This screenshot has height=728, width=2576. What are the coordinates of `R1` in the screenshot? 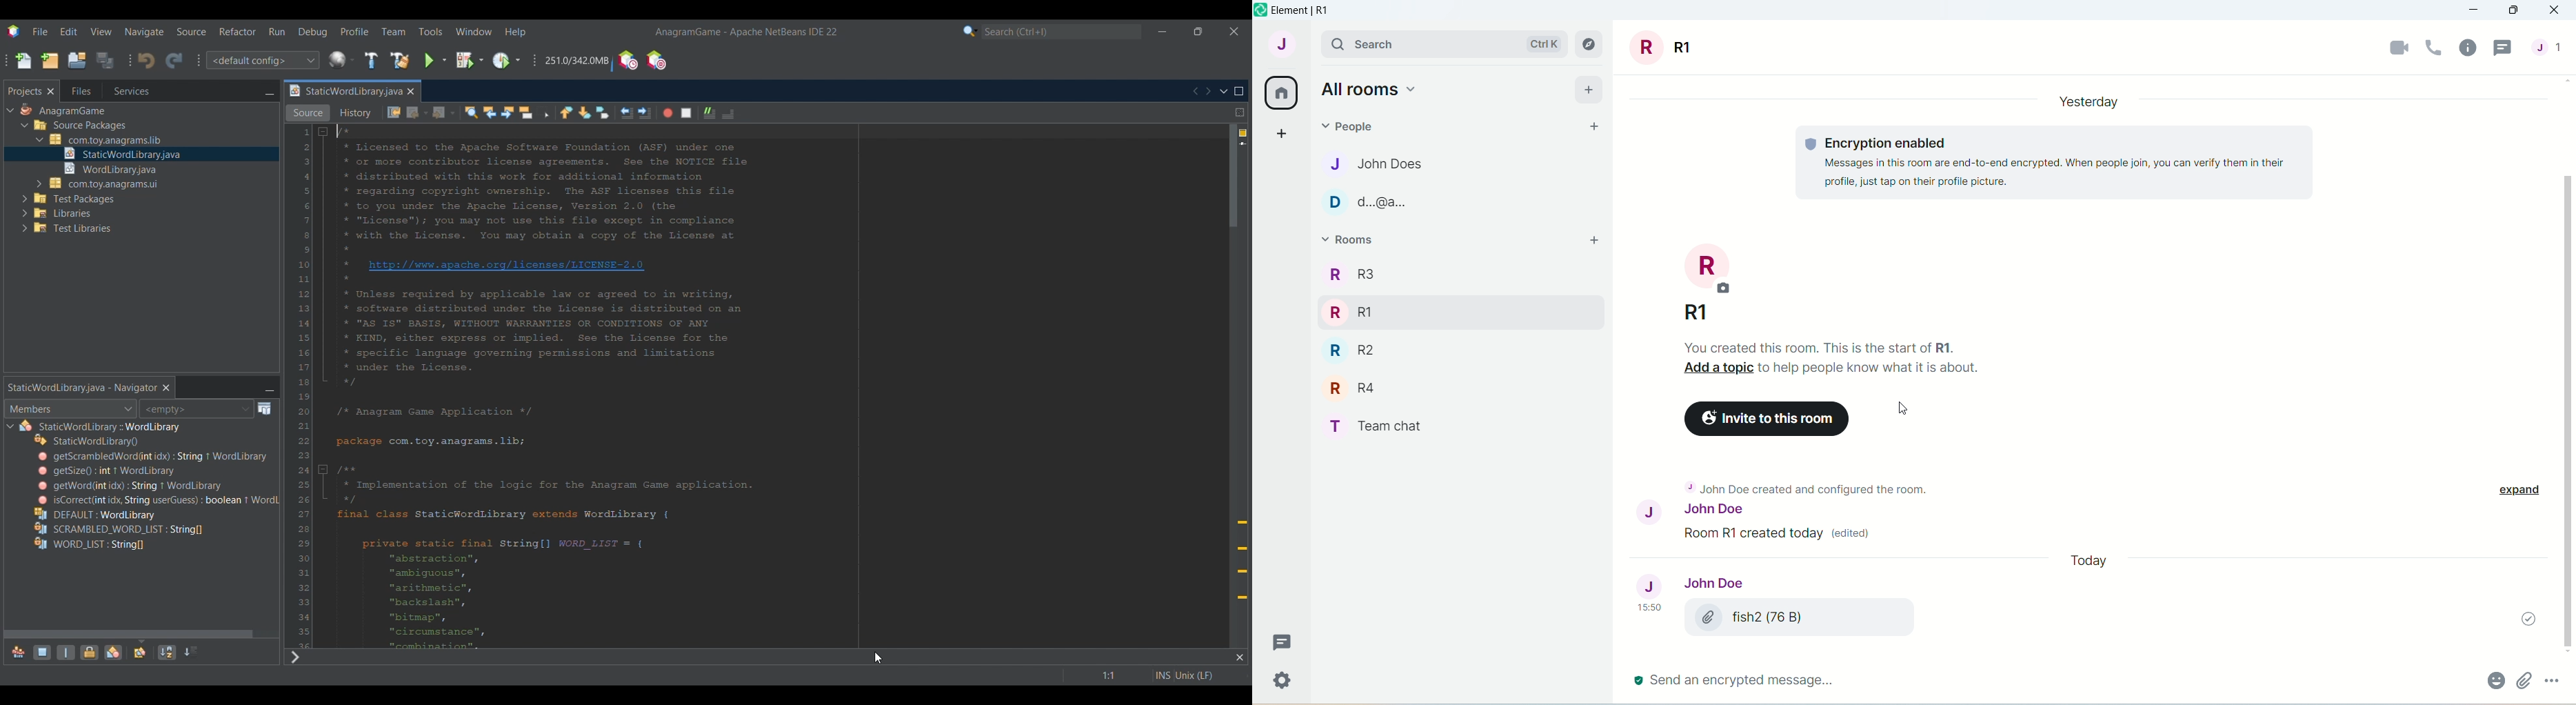 It's located at (1718, 315).